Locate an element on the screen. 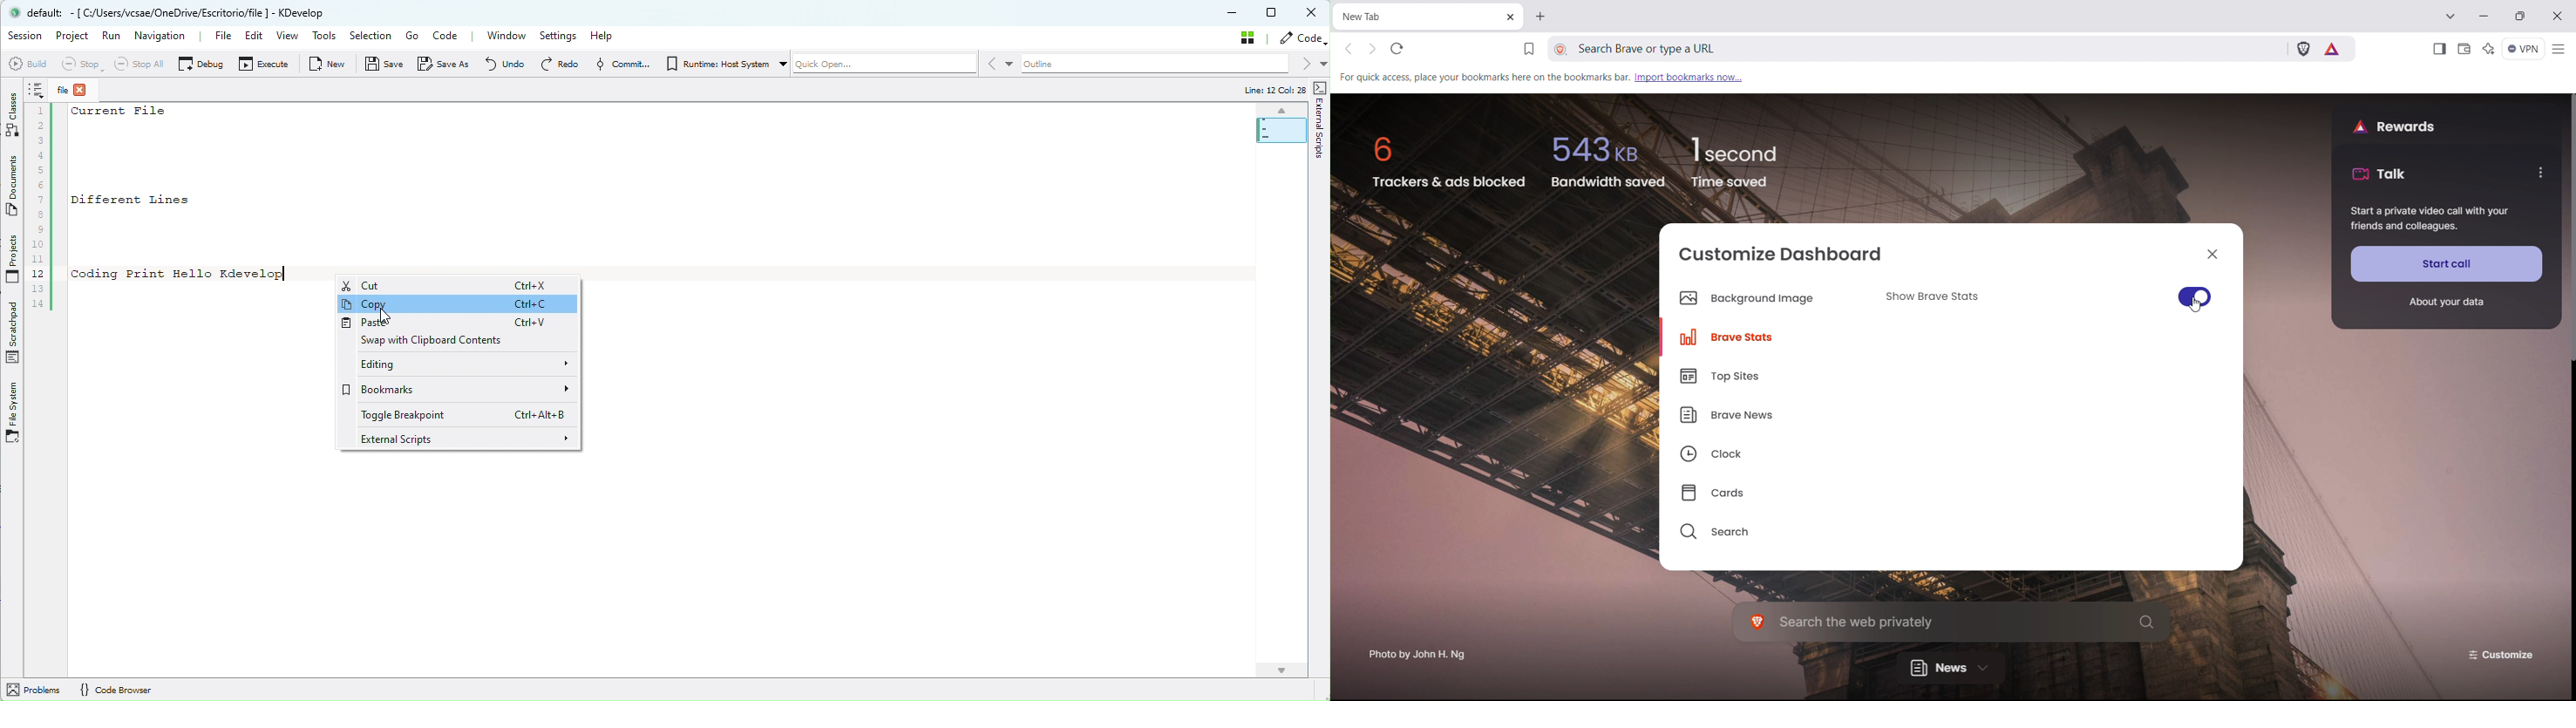 The width and height of the screenshot is (2576, 728). minimize is located at coordinates (2485, 14).